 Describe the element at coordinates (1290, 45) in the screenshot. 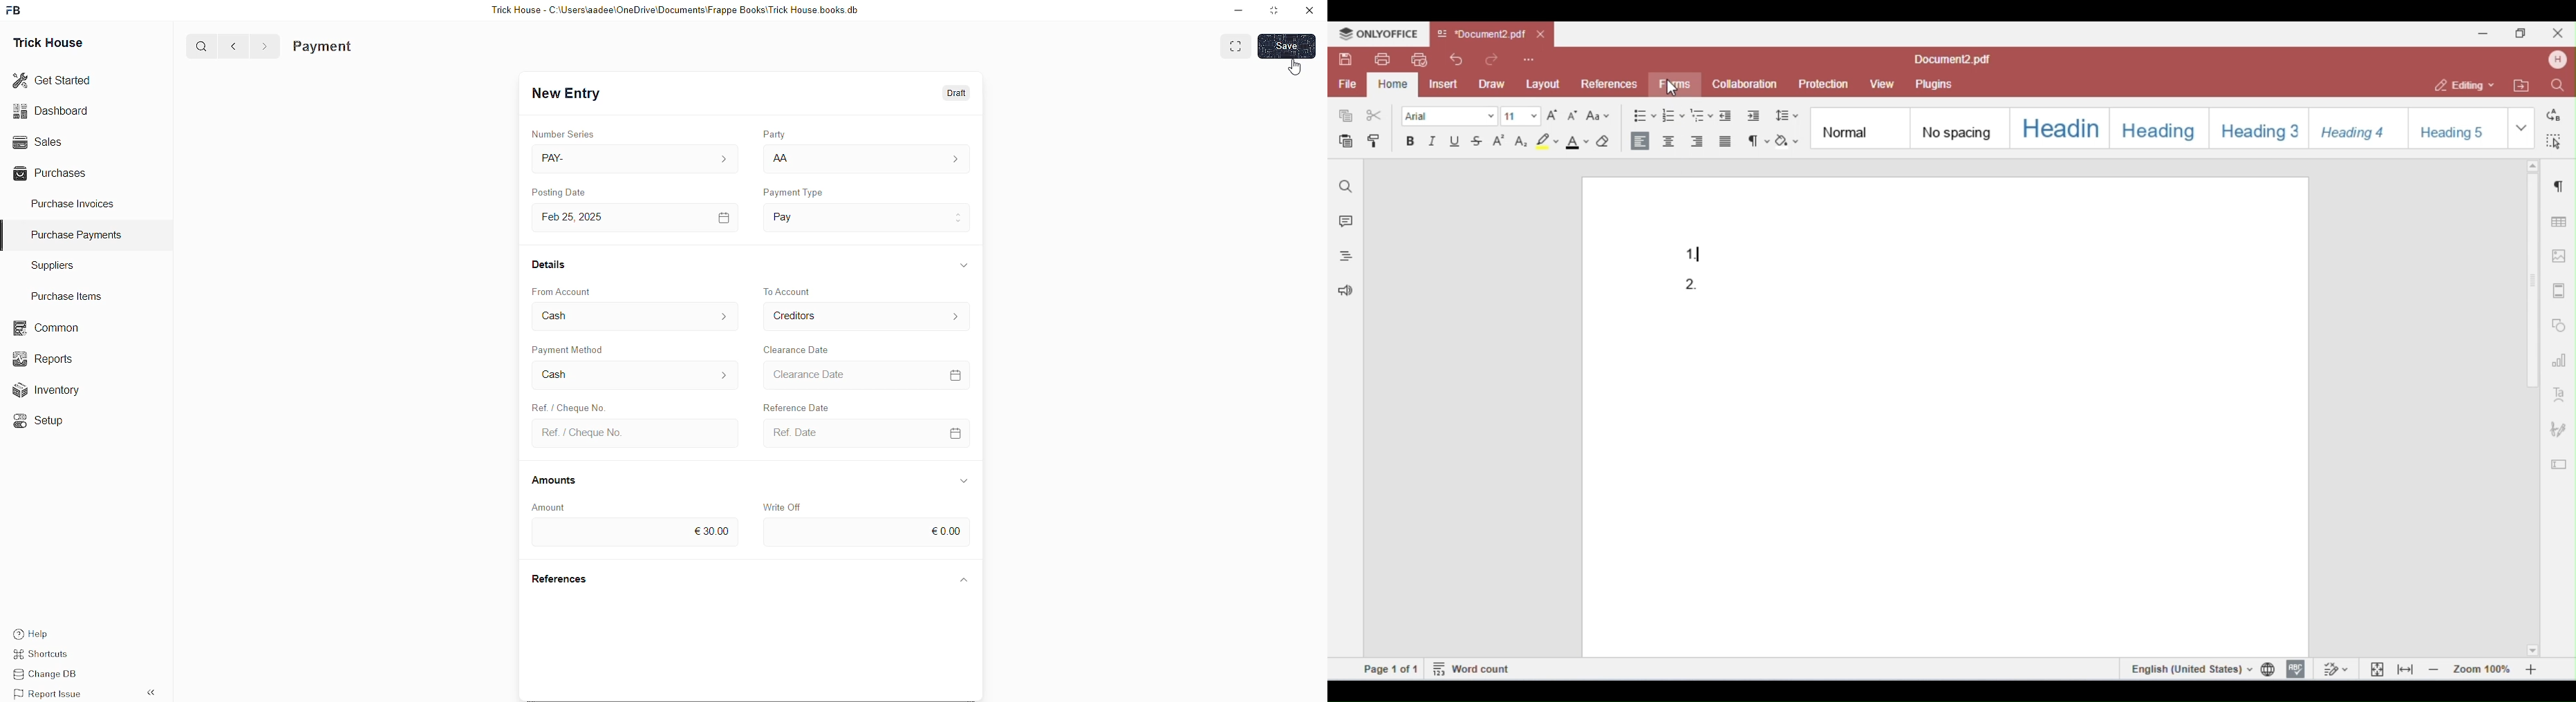

I see `SAVE` at that location.